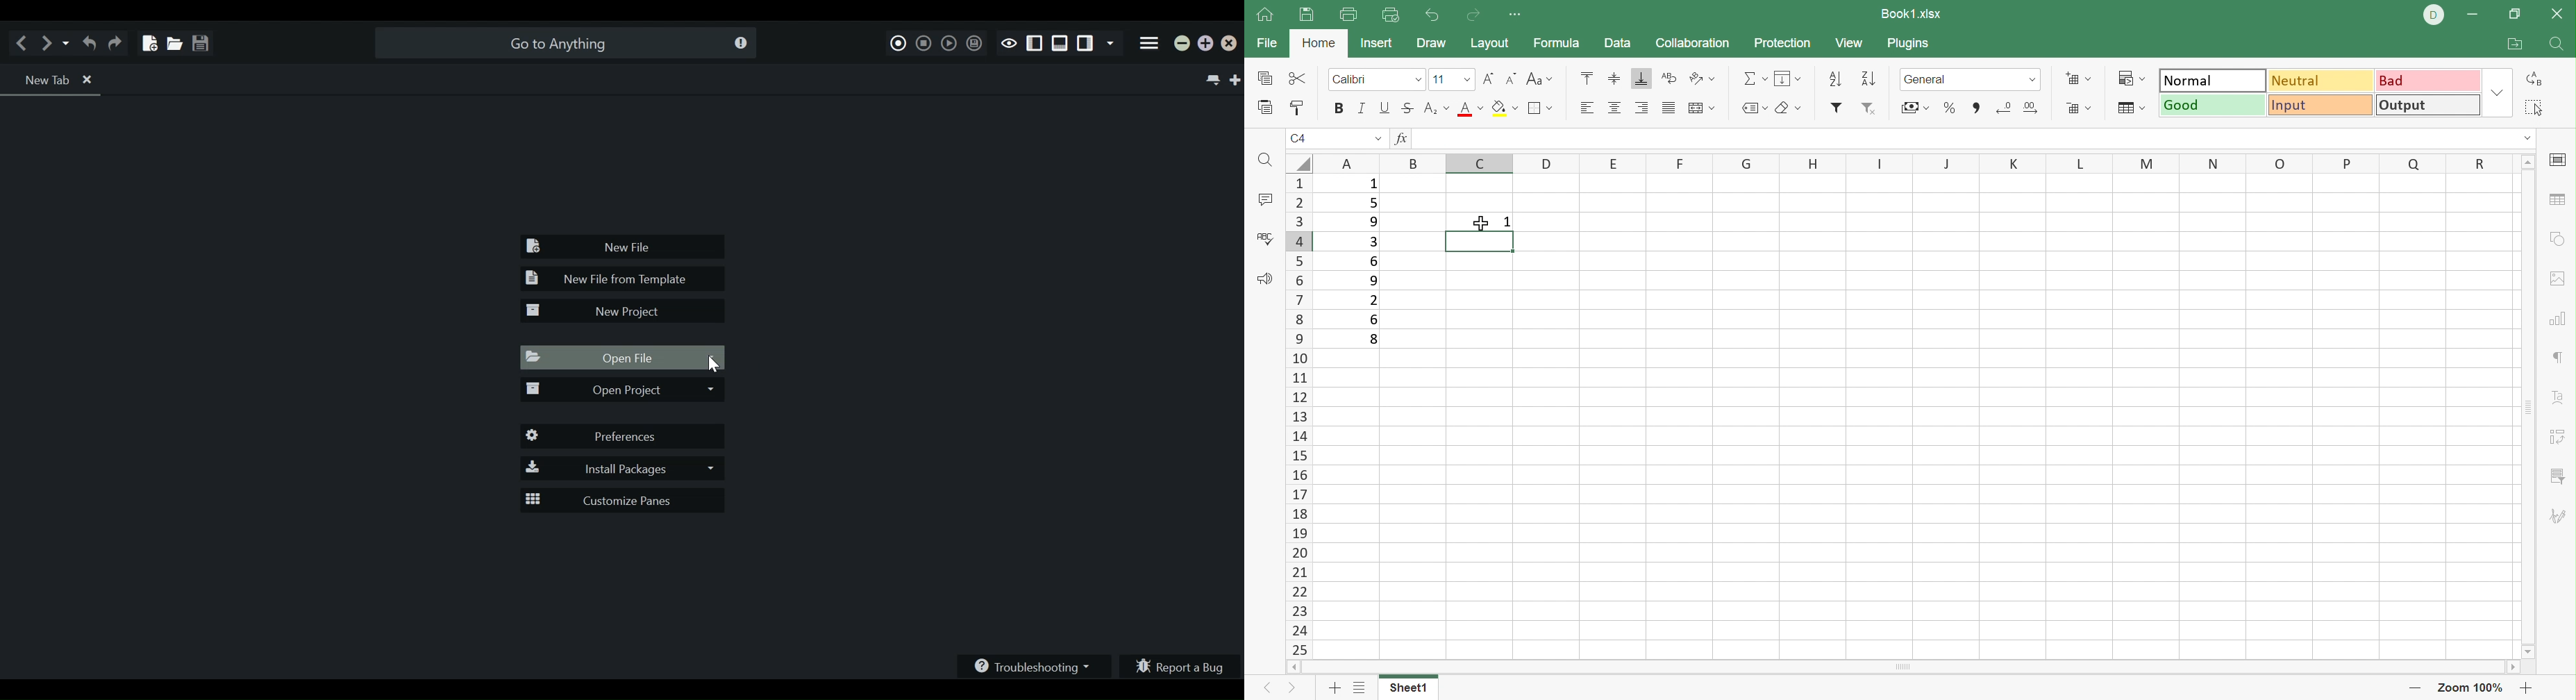 Image resolution: width=2576 pixels, height=700 pixels. I want to click on Image settings, so click(2559, 282).